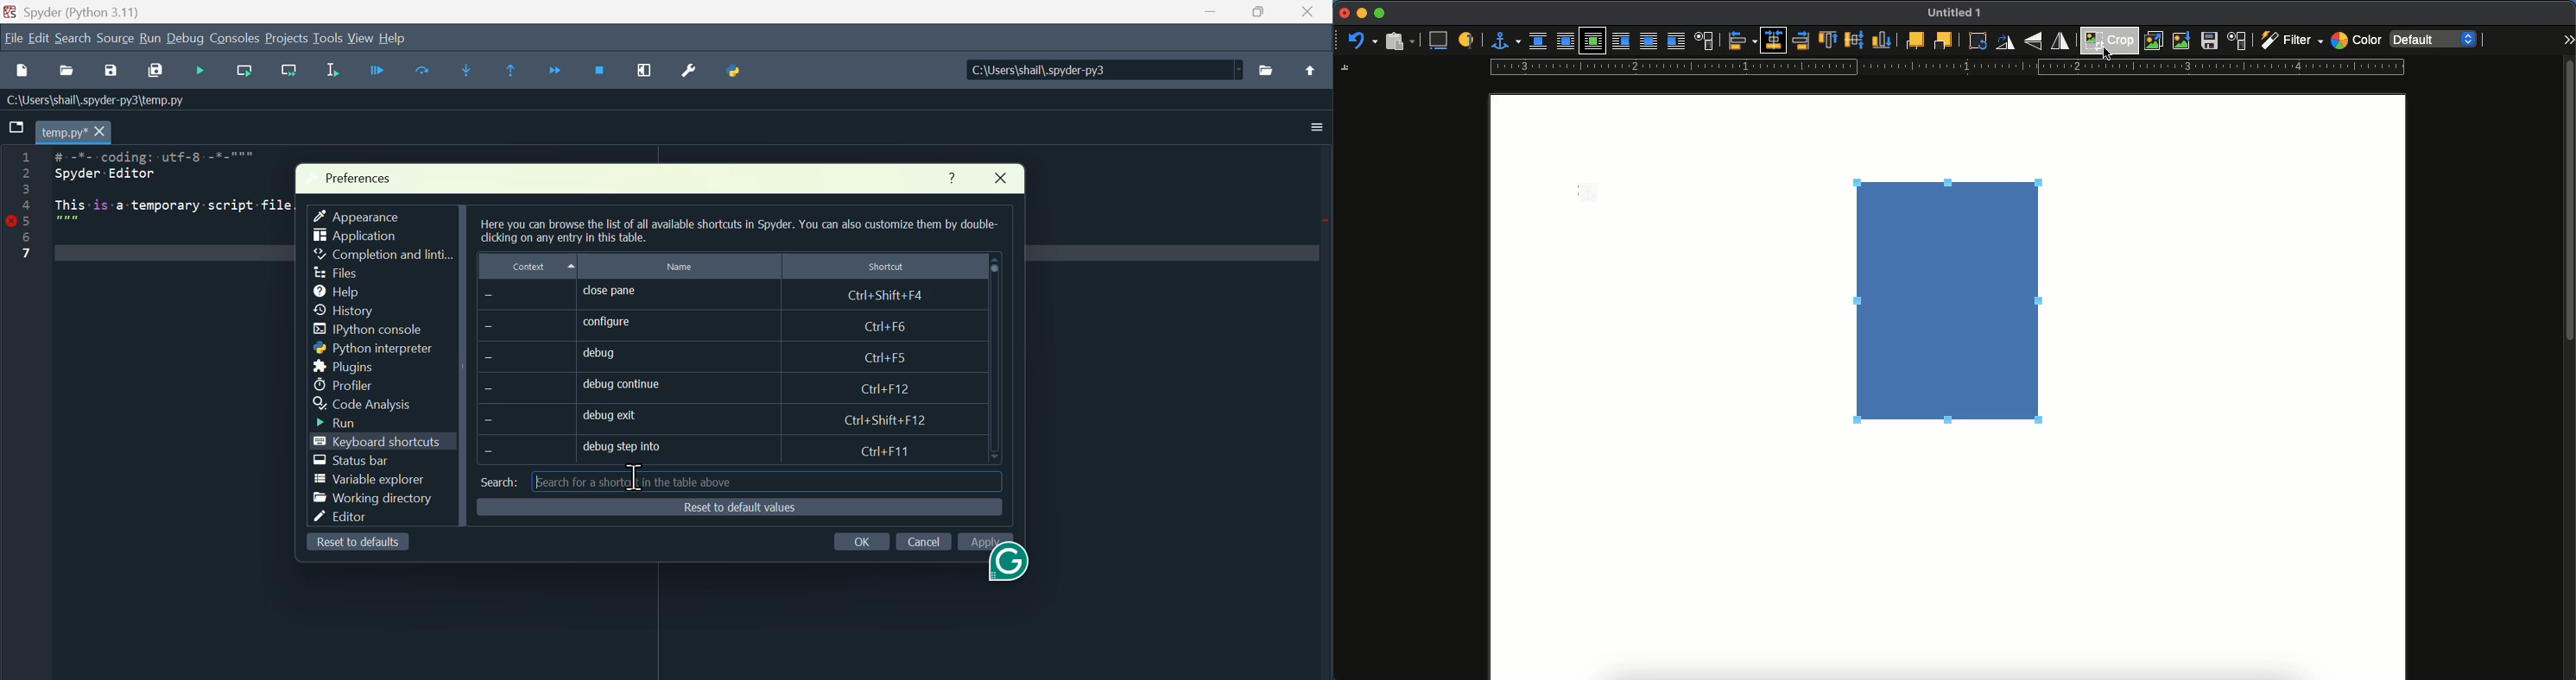  Describe the element at coordinates (1312, 17) in the screenshot. I see `Close` at that location.